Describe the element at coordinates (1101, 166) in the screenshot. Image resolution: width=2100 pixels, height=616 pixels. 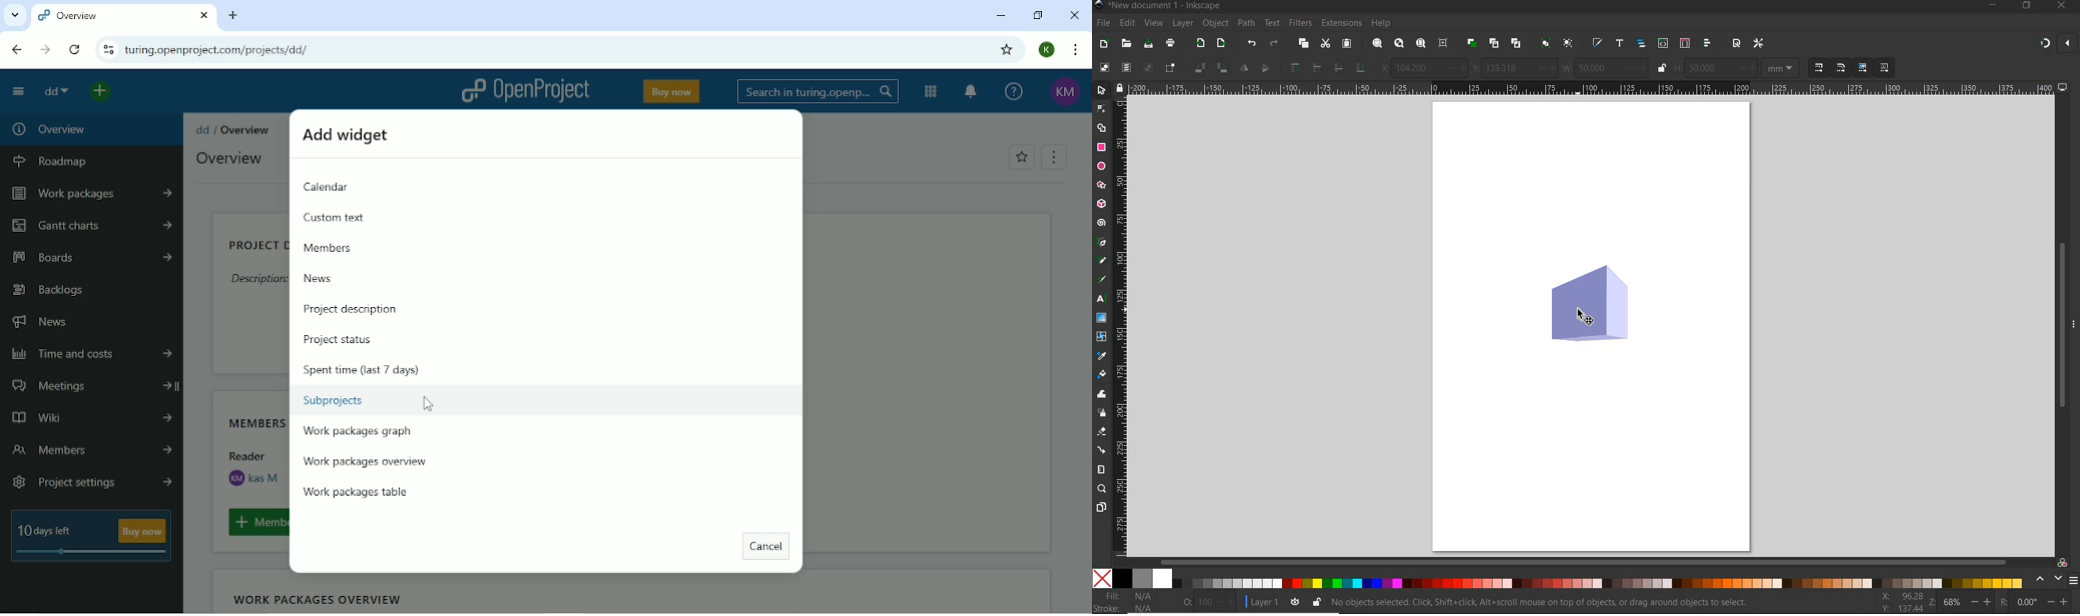
I see `ellipse tool` at that location.